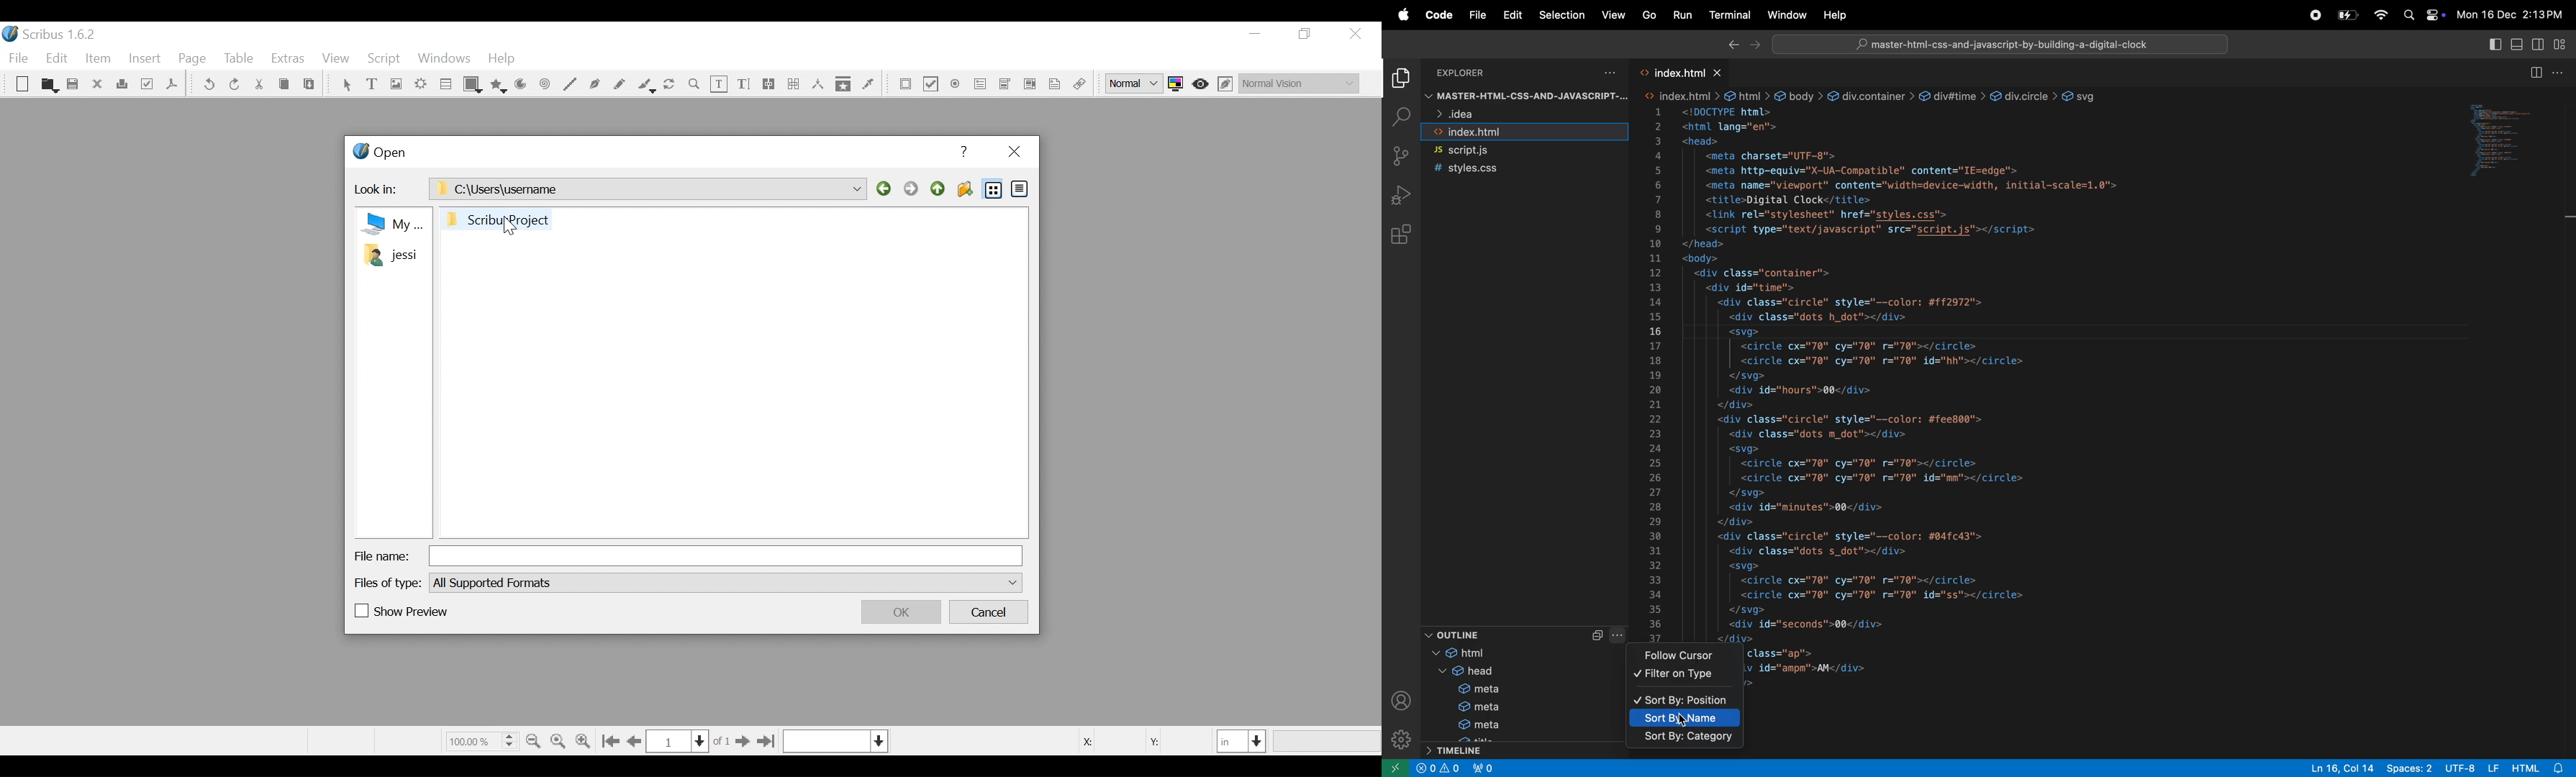 The width and height of the screenshot is (2576, 784). Describe the element at coordinates (560, 739) in the screenshot. I see `Zoom to 100` at that location.